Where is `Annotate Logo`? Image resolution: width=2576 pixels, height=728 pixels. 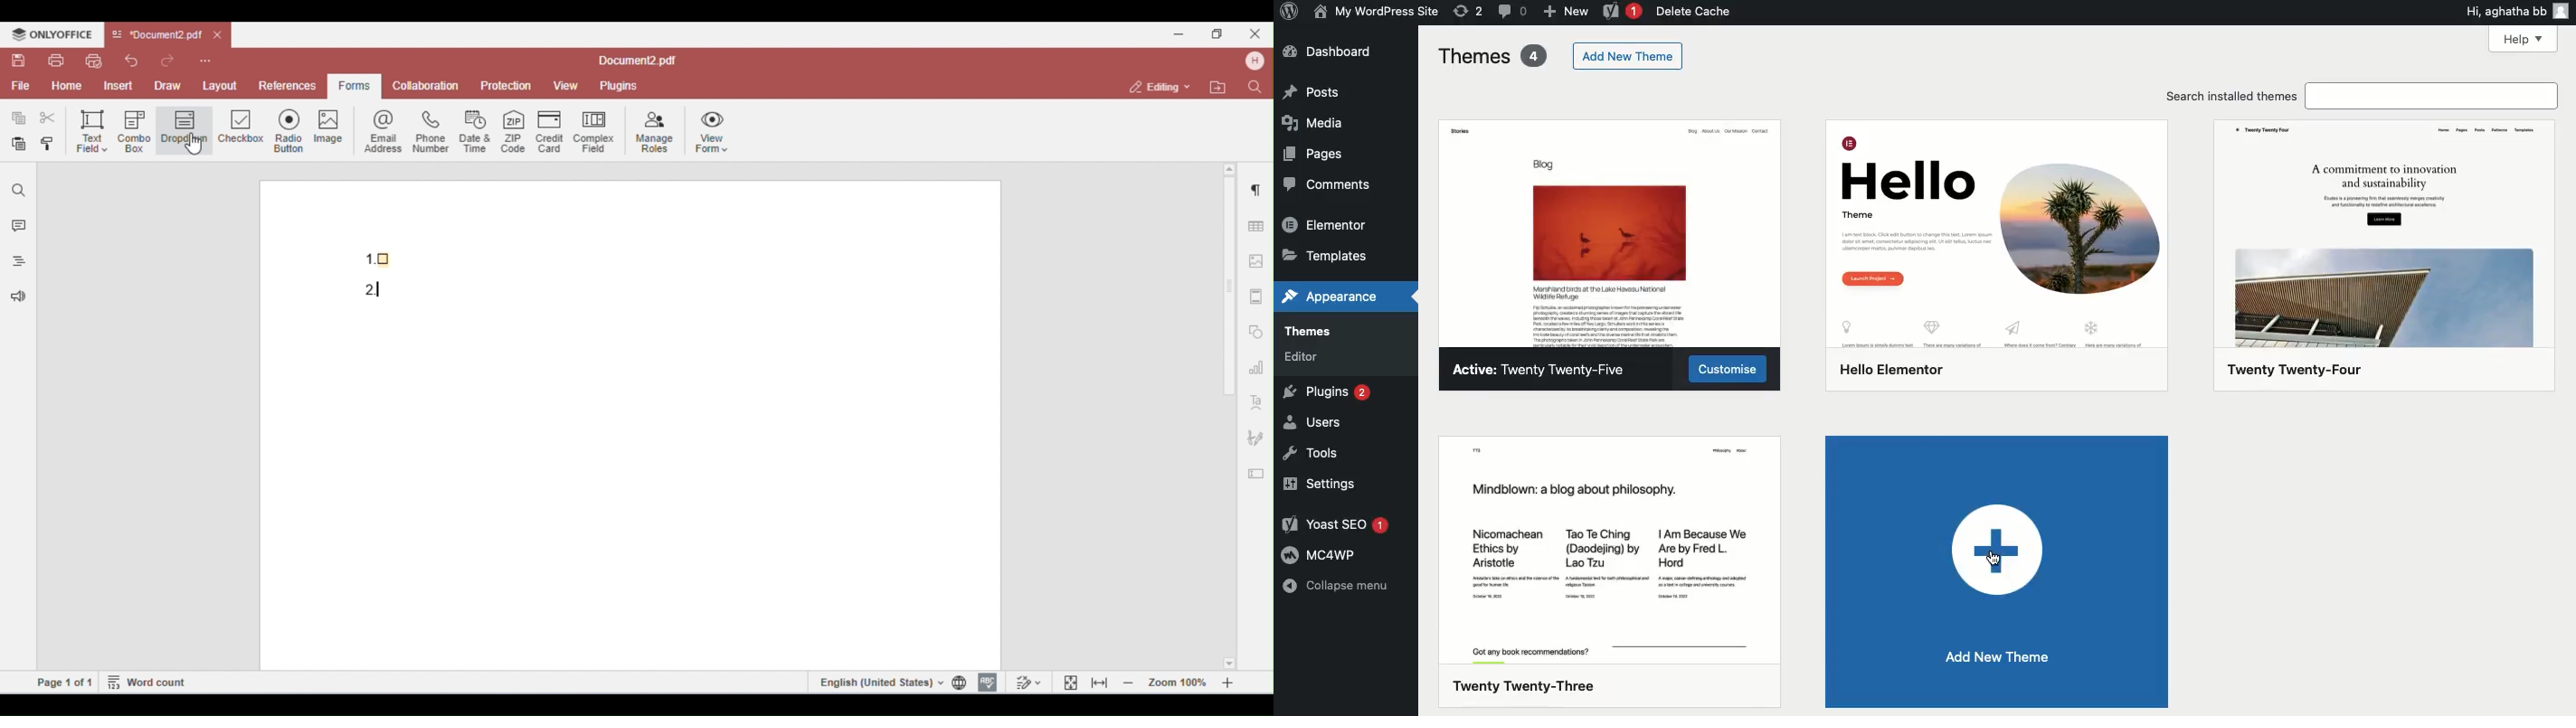
Annotate Logo is located at coordinates (1289, 13).